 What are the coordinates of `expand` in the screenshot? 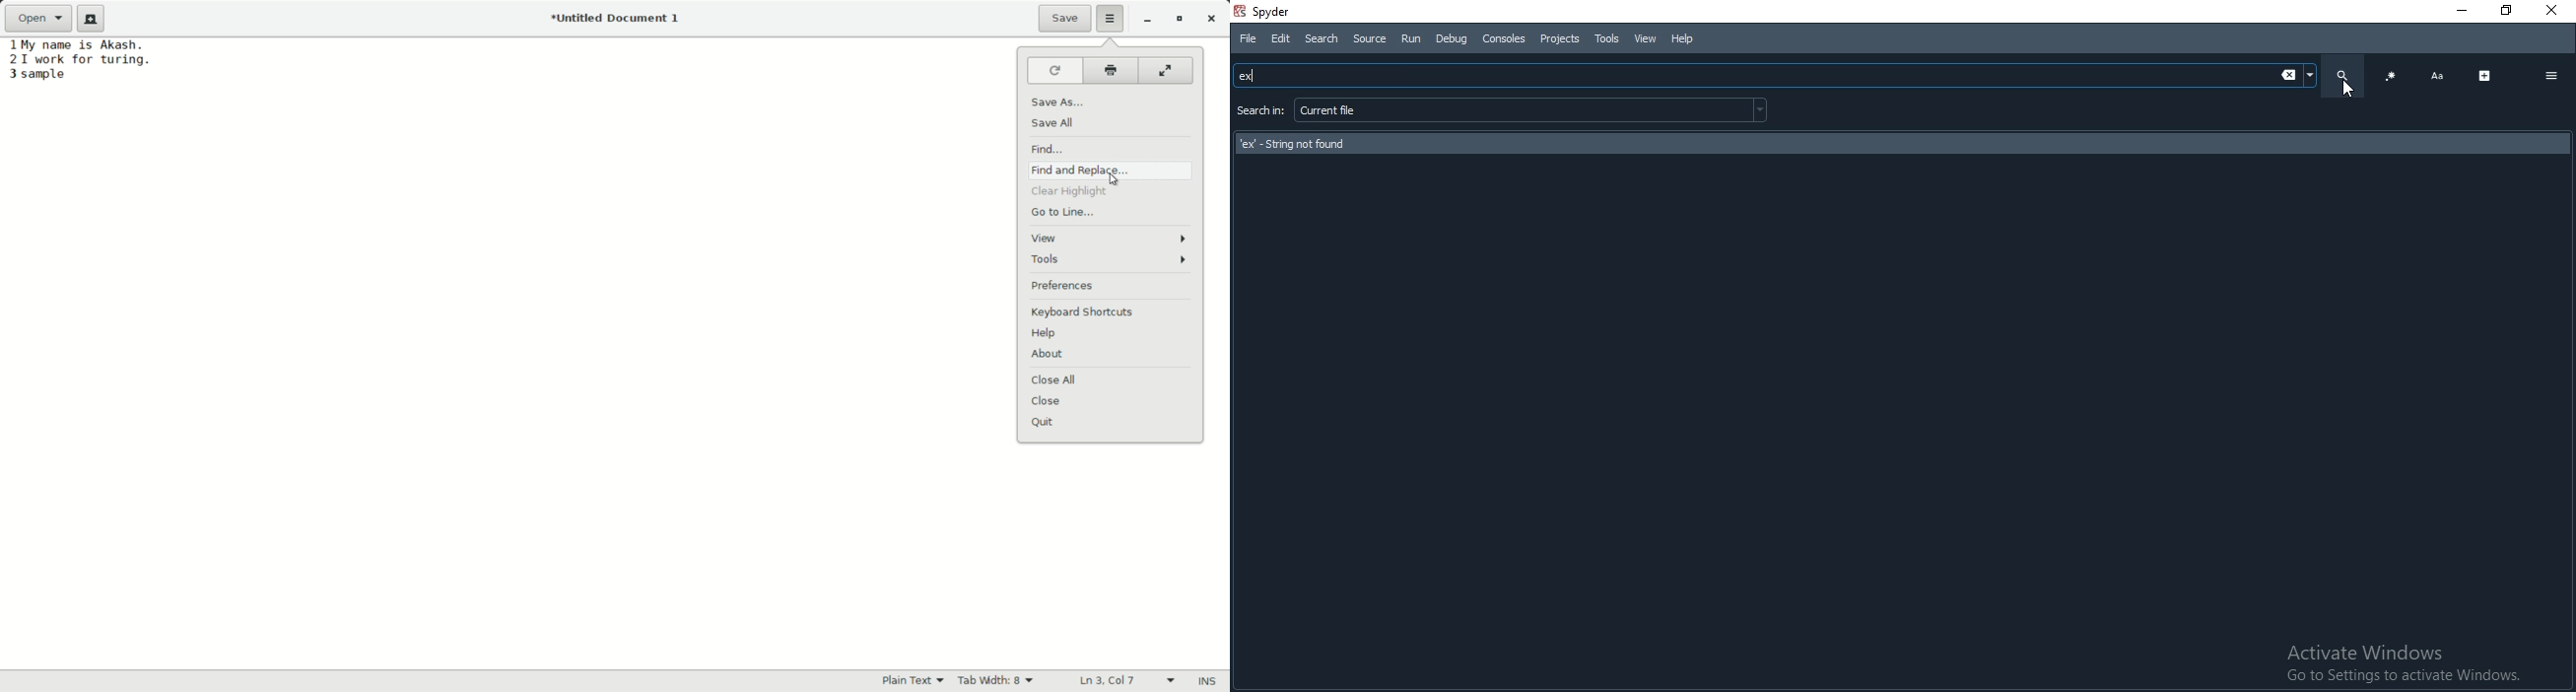 It's located at (2484, 74).